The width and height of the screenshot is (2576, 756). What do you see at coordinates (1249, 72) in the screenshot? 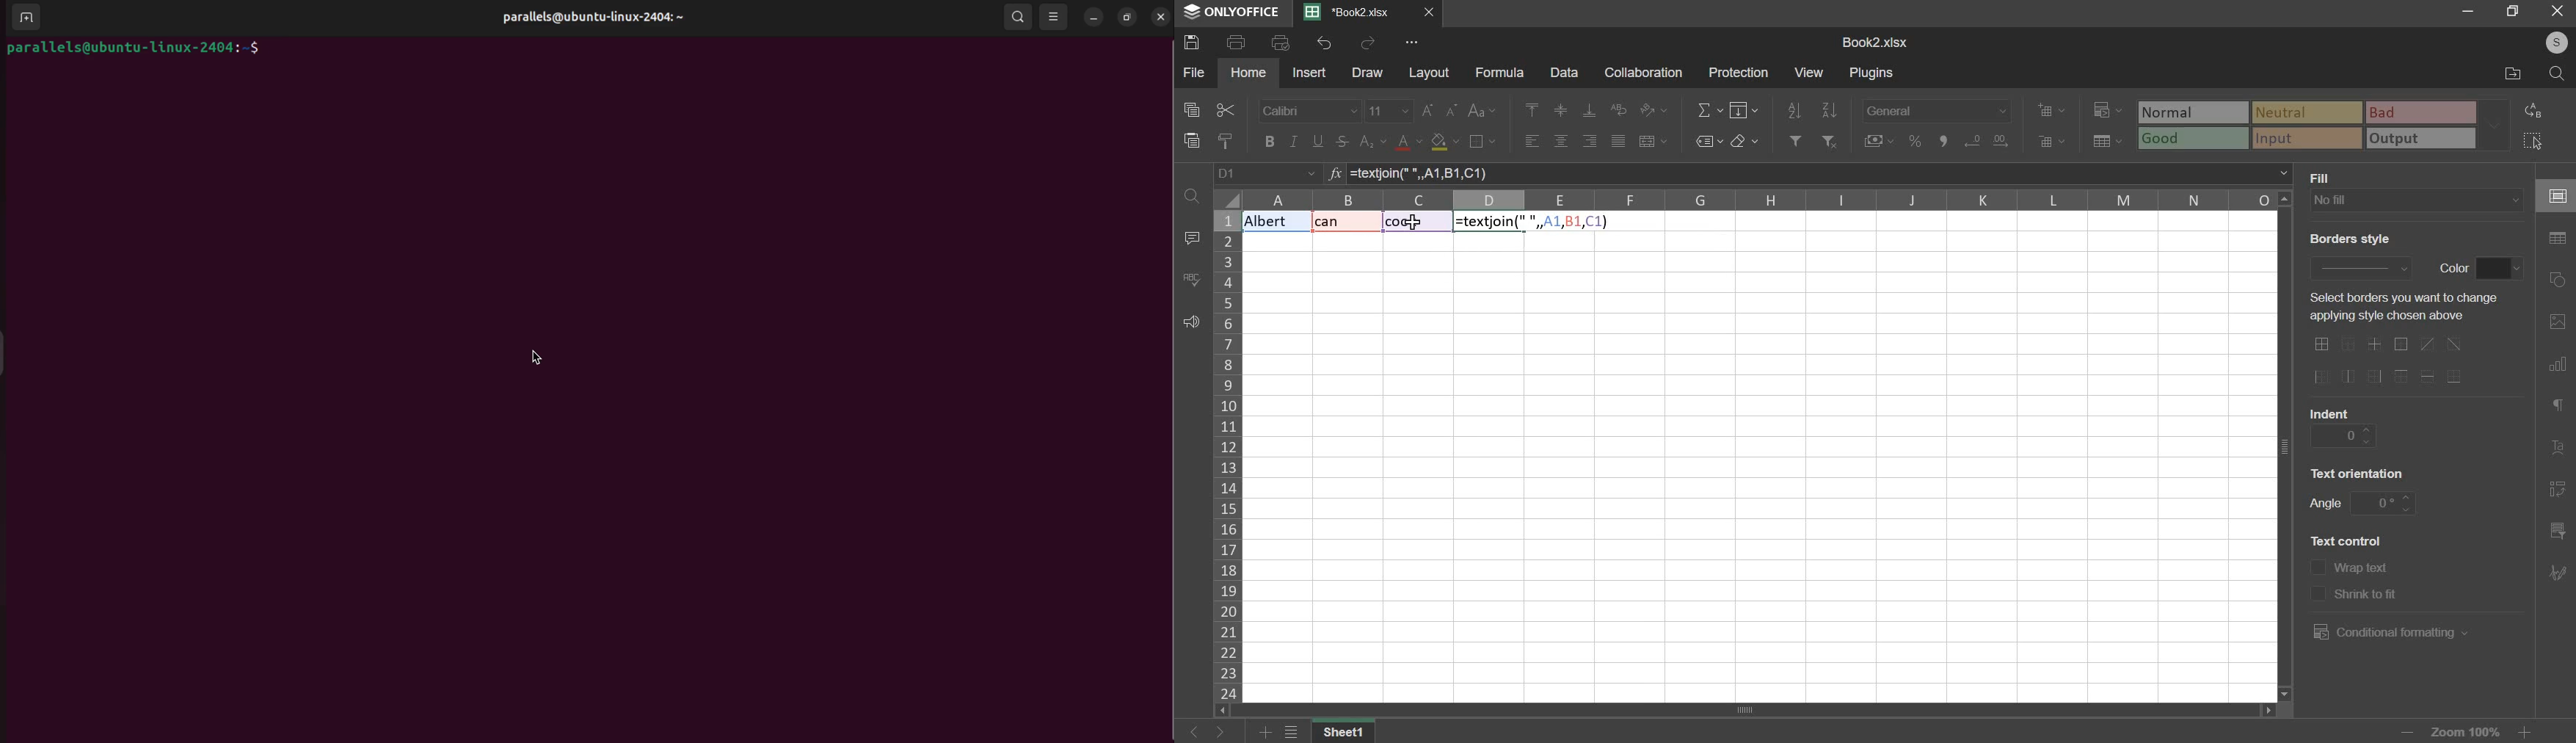
I see `home` at bounding box center [1249, 72].